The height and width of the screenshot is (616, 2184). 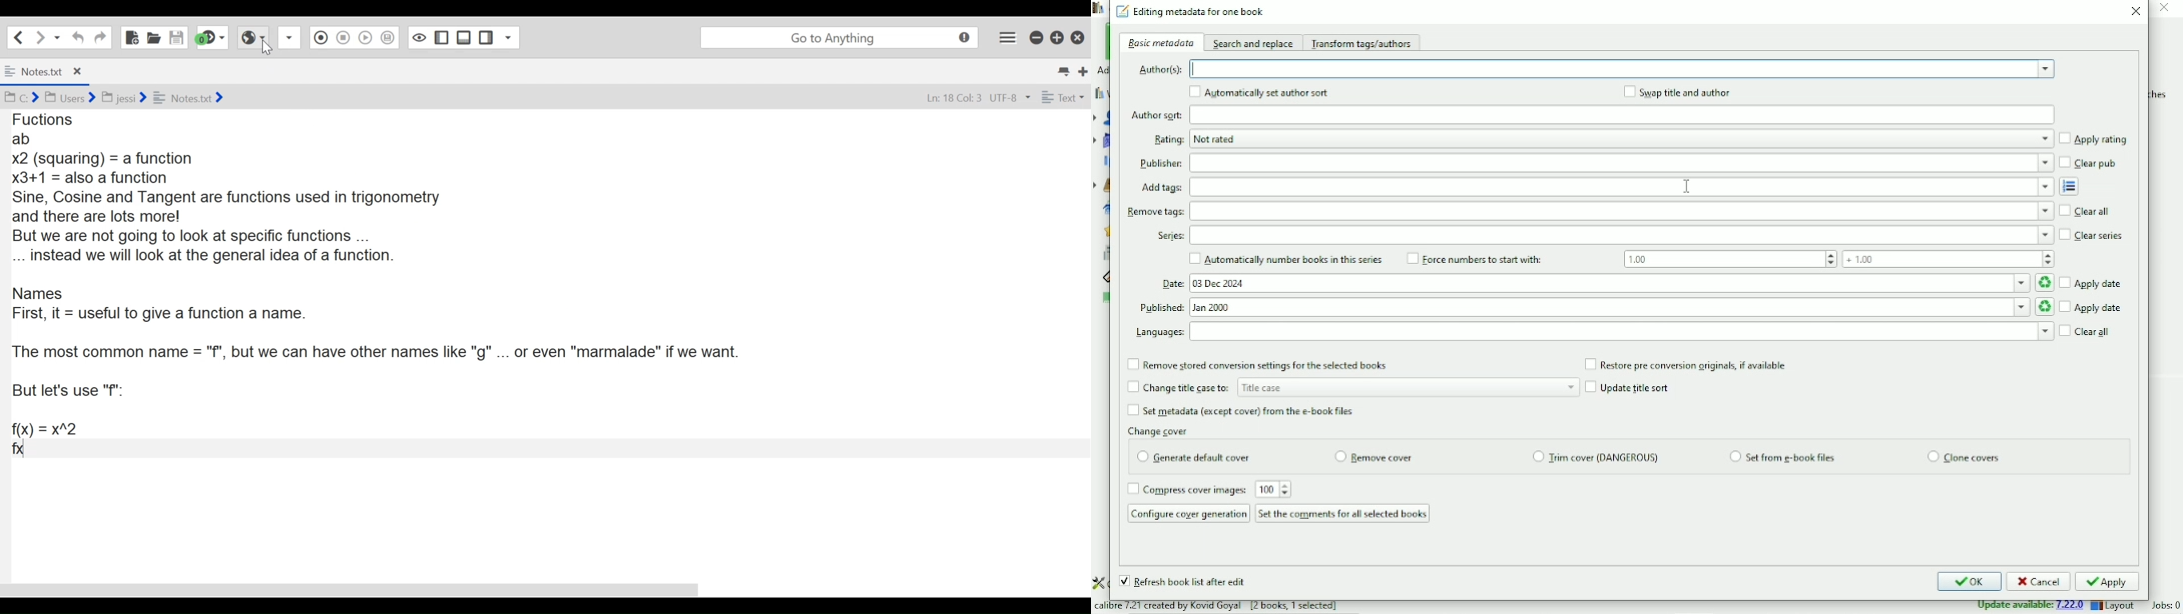 What do you see at coordinates (1162, 308) in the screenshot?
I see `Published` at bounding box center [1162, 308].